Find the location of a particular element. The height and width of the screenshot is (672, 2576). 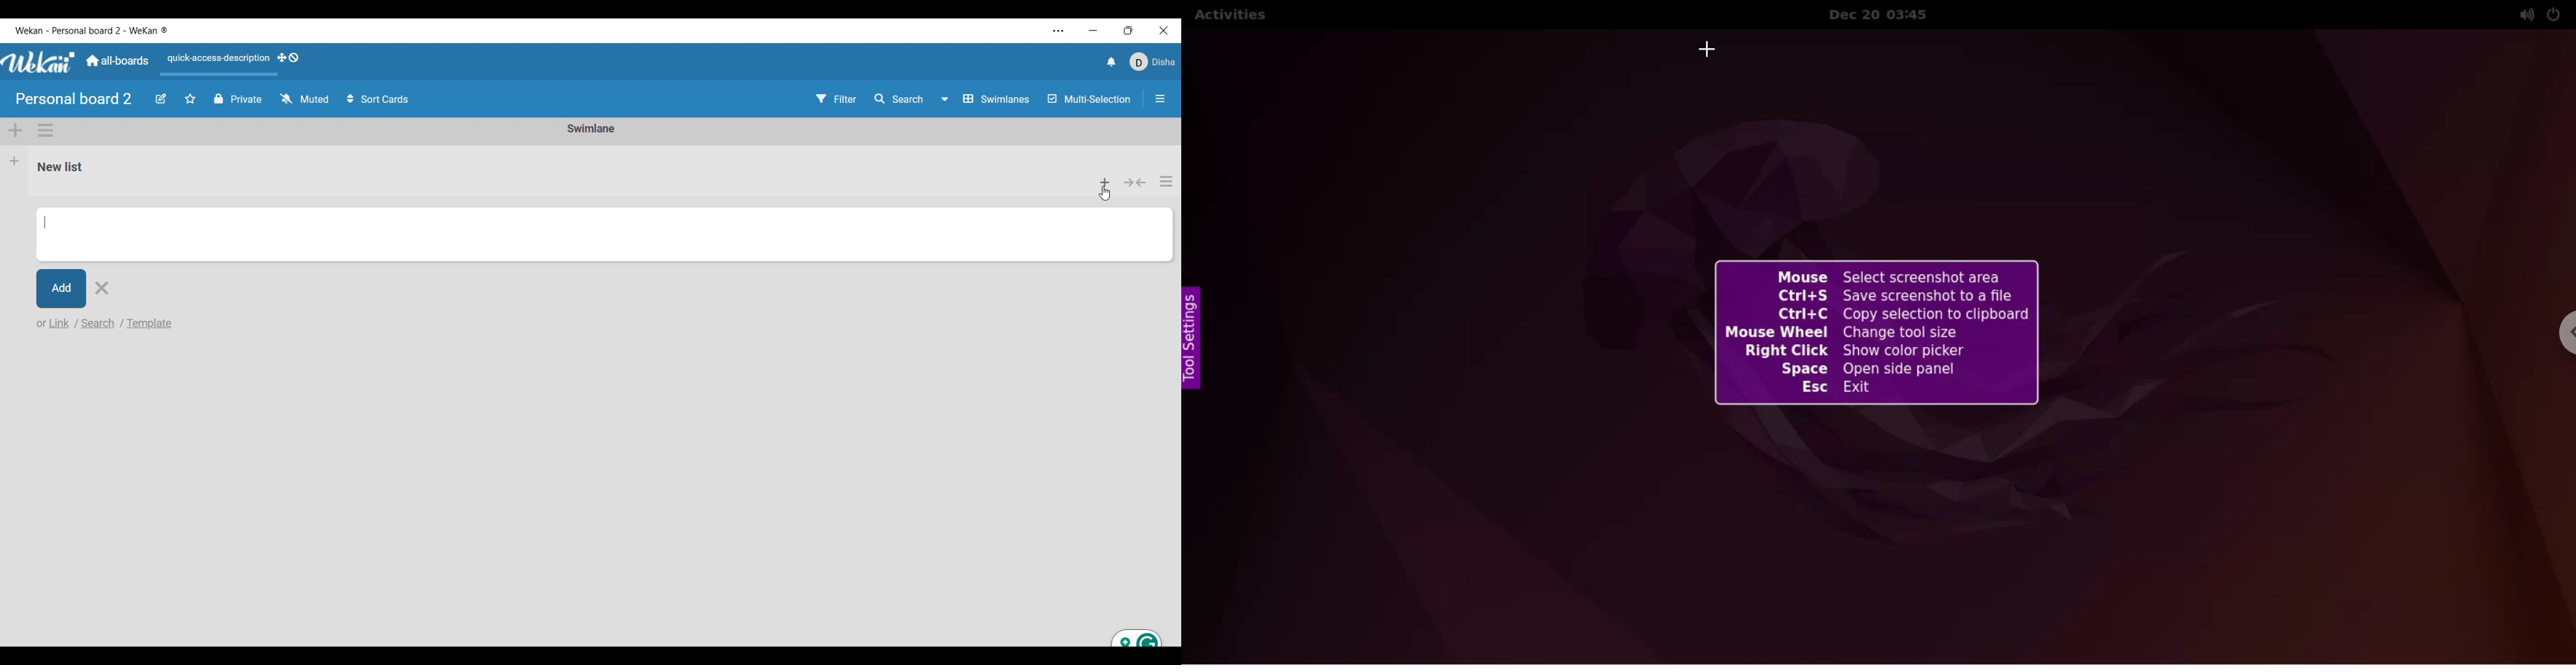

Notifications  is located at coordinates (1112, 62).